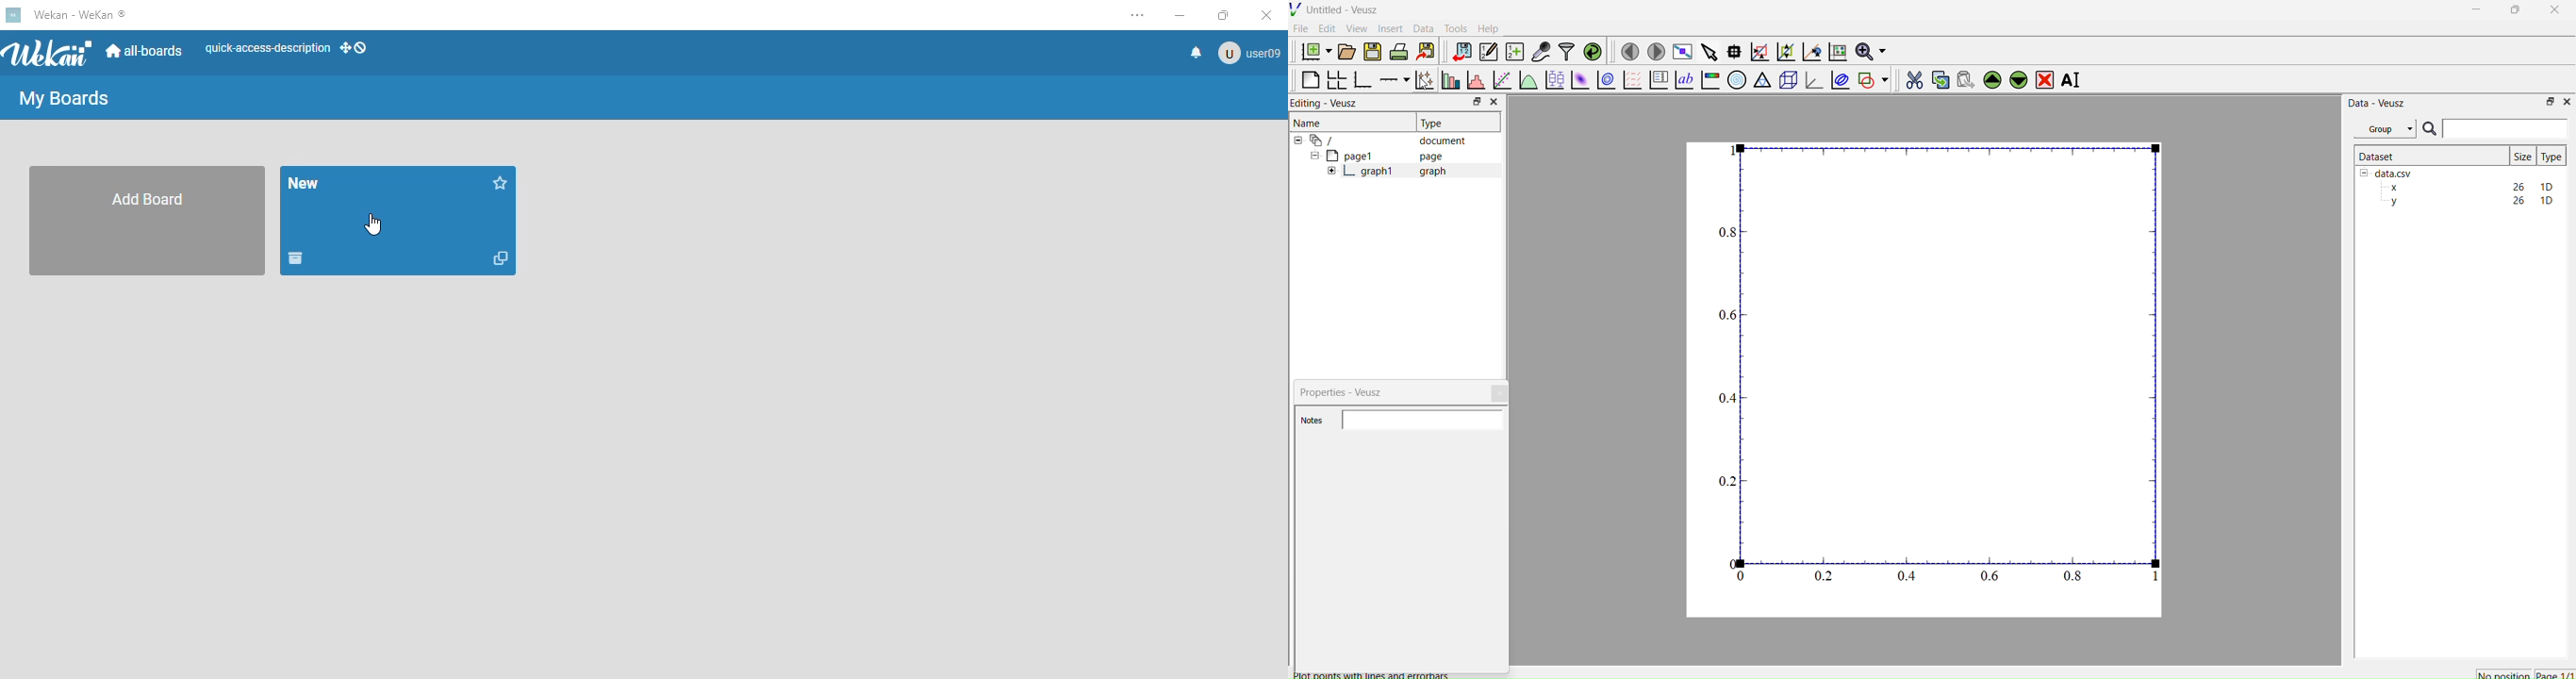 Image resolution: width=2576 pixels, height=700 pixels. I want to click on all-boards, so click(145, 51).